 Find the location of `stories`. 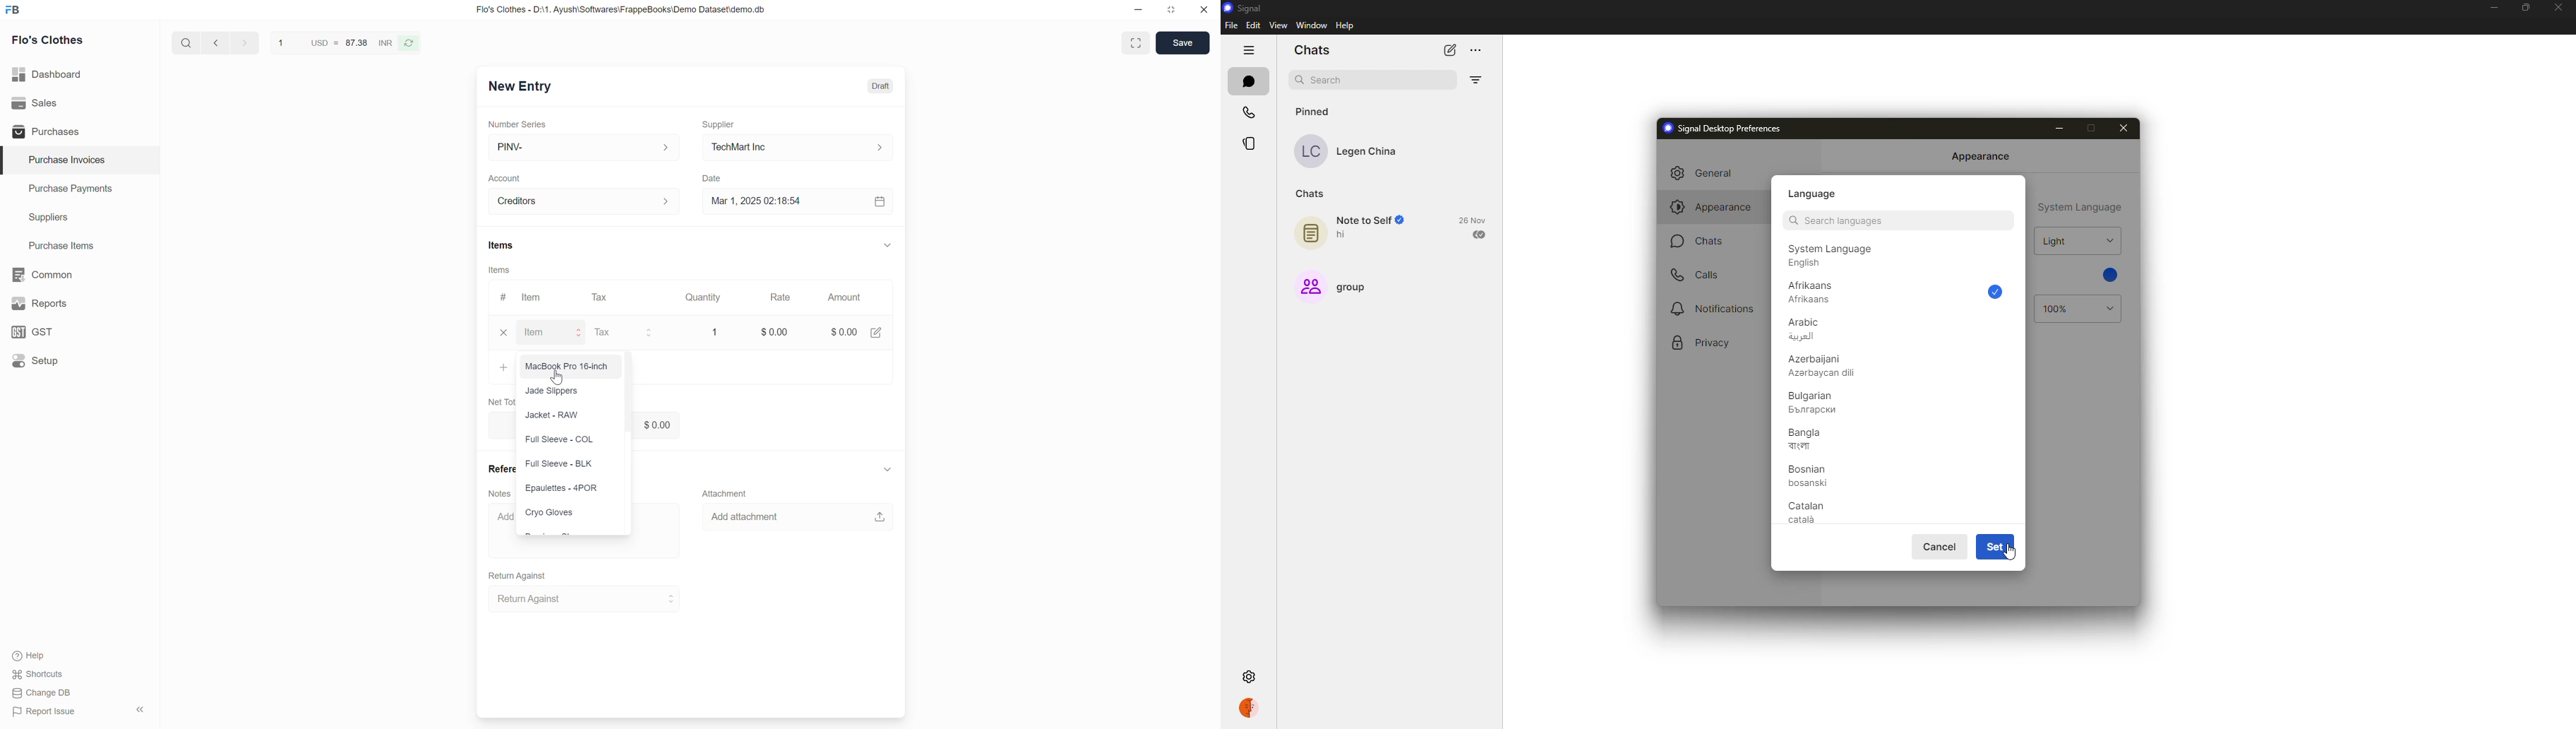

stories is located at coordinates (1251, 143).